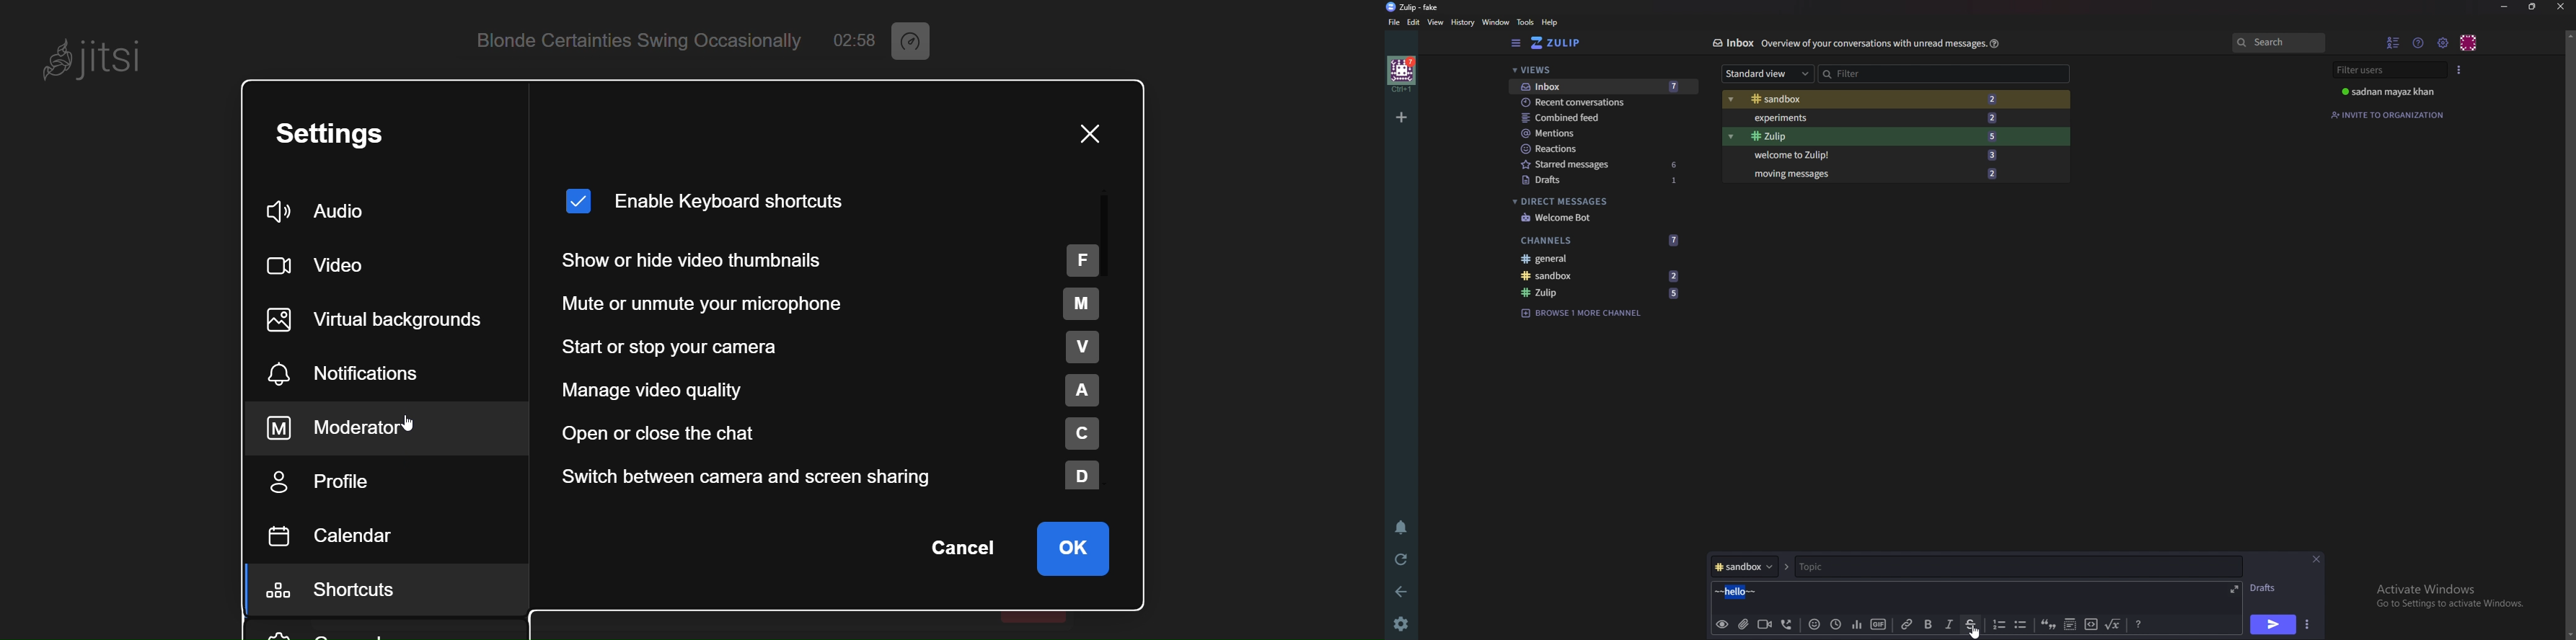 The height and width of the screenshot is (644, 2576). I want to click on Number list, so click(1997, 624).